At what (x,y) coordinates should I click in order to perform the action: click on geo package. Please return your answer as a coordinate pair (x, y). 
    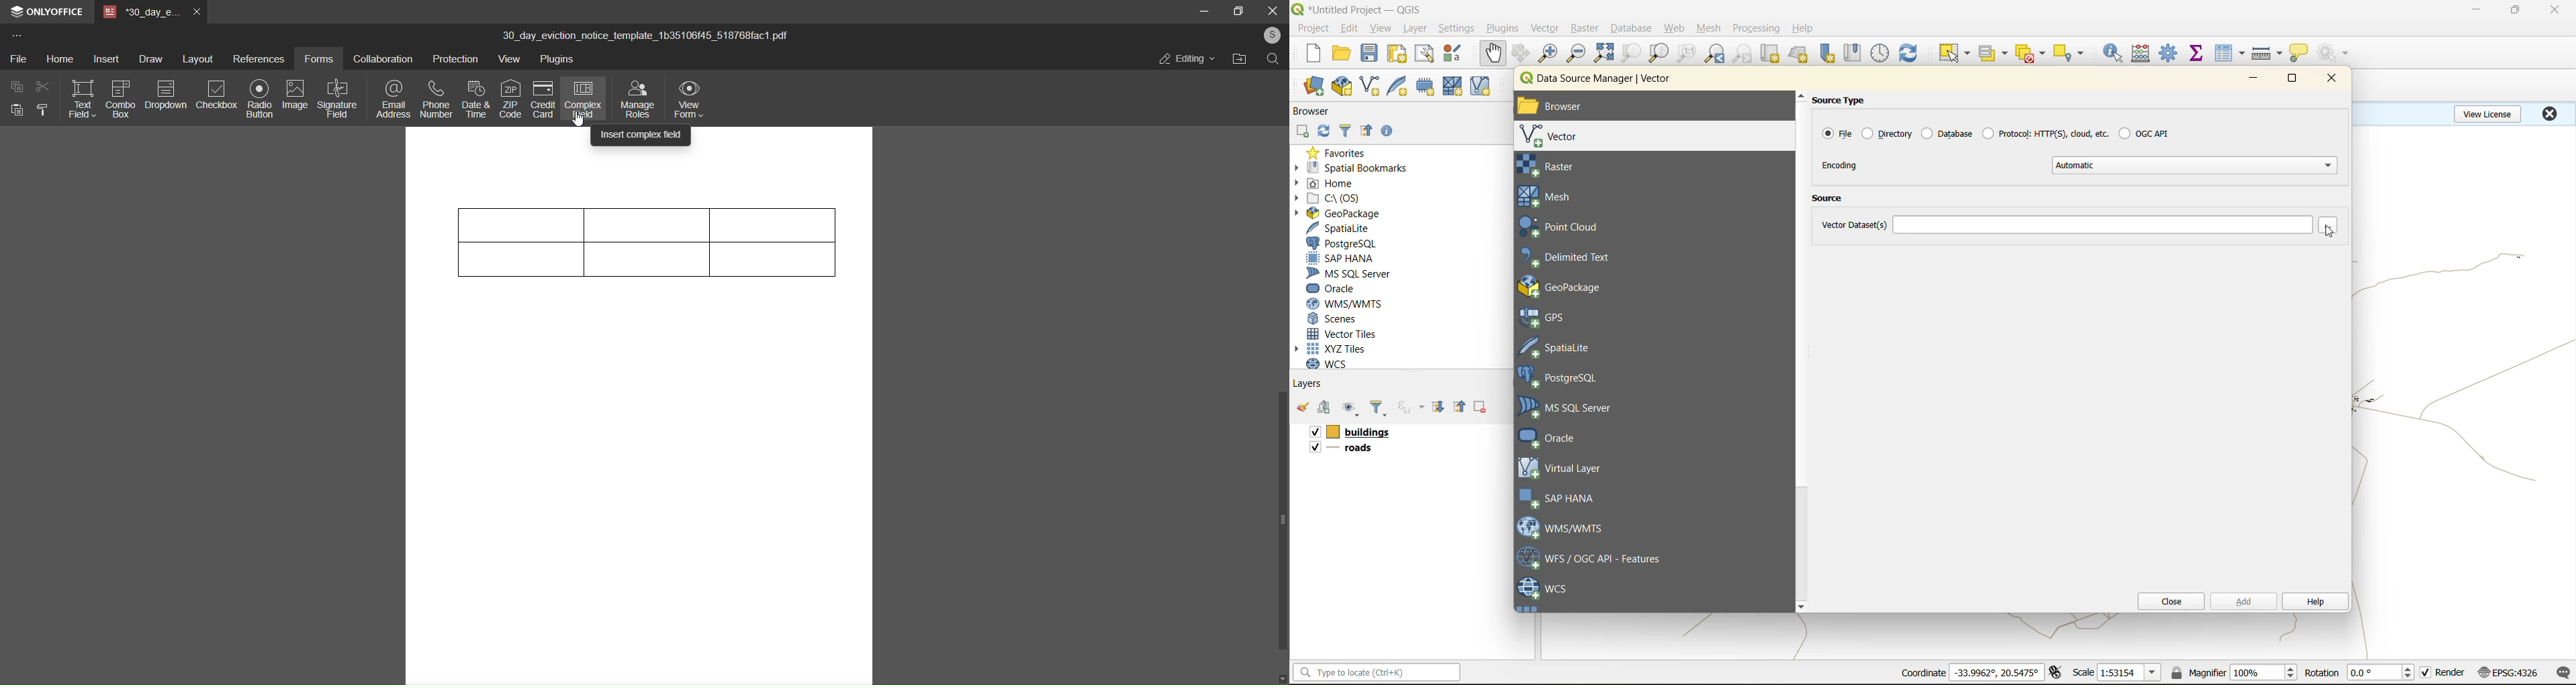
    Looking at the image, I should click on (1574, 286).